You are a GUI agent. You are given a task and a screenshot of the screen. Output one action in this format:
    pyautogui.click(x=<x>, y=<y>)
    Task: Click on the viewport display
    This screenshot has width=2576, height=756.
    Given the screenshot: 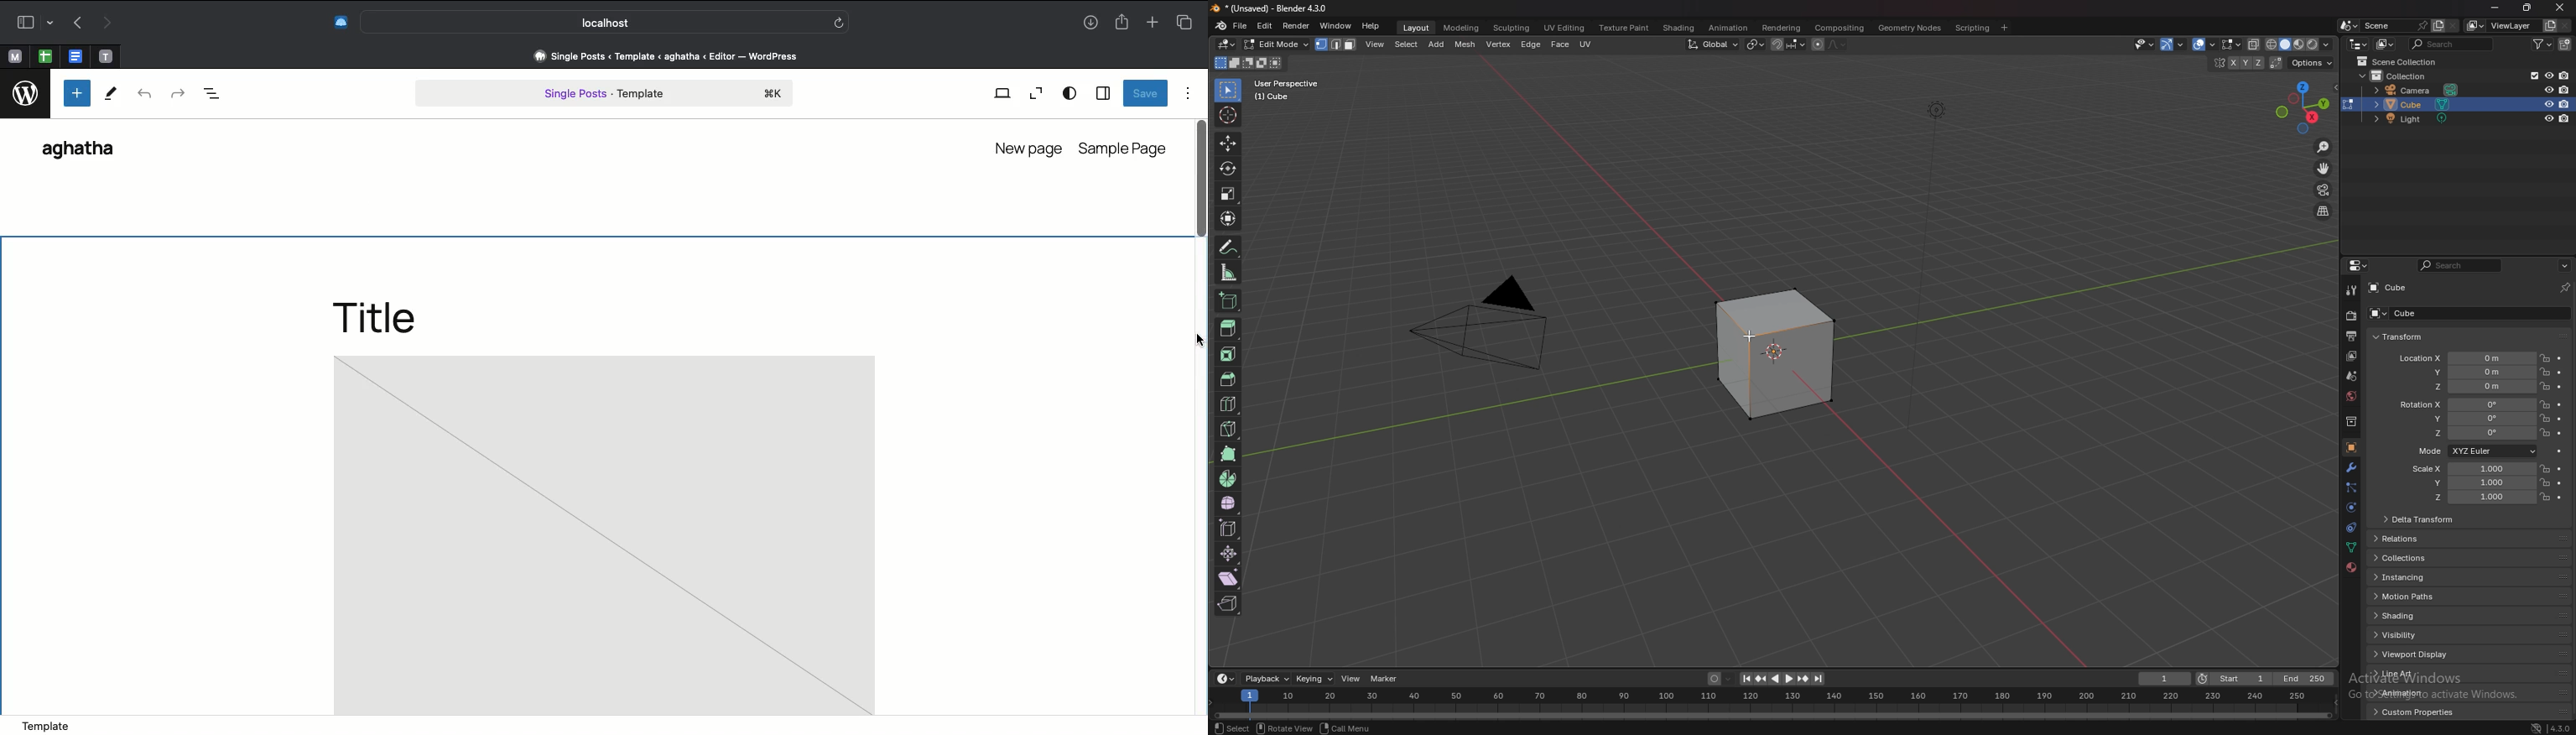 What is the action you would take?
    pyautogui.click(x=2428, y=654)
    